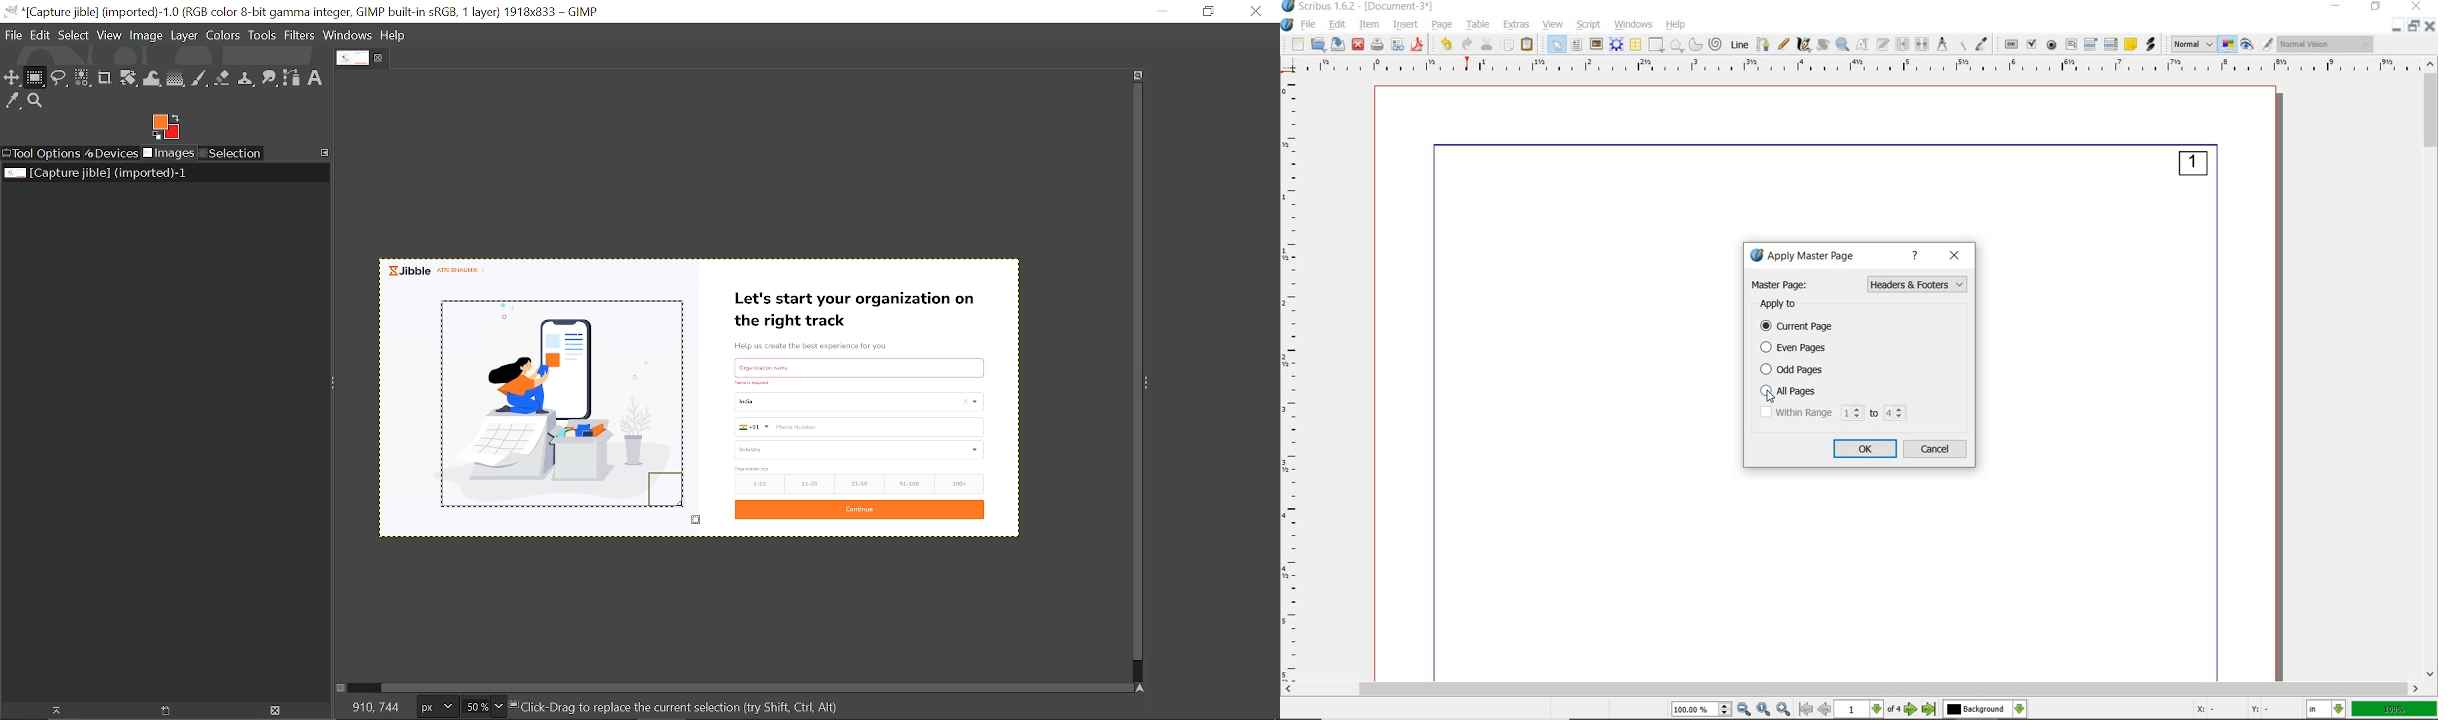 This screenshot has height=728, width=2464. What do you see at coordinates (1766, 709) in the screenshot?
I see `zoom to 100%` at bounding box center [1766, 709].